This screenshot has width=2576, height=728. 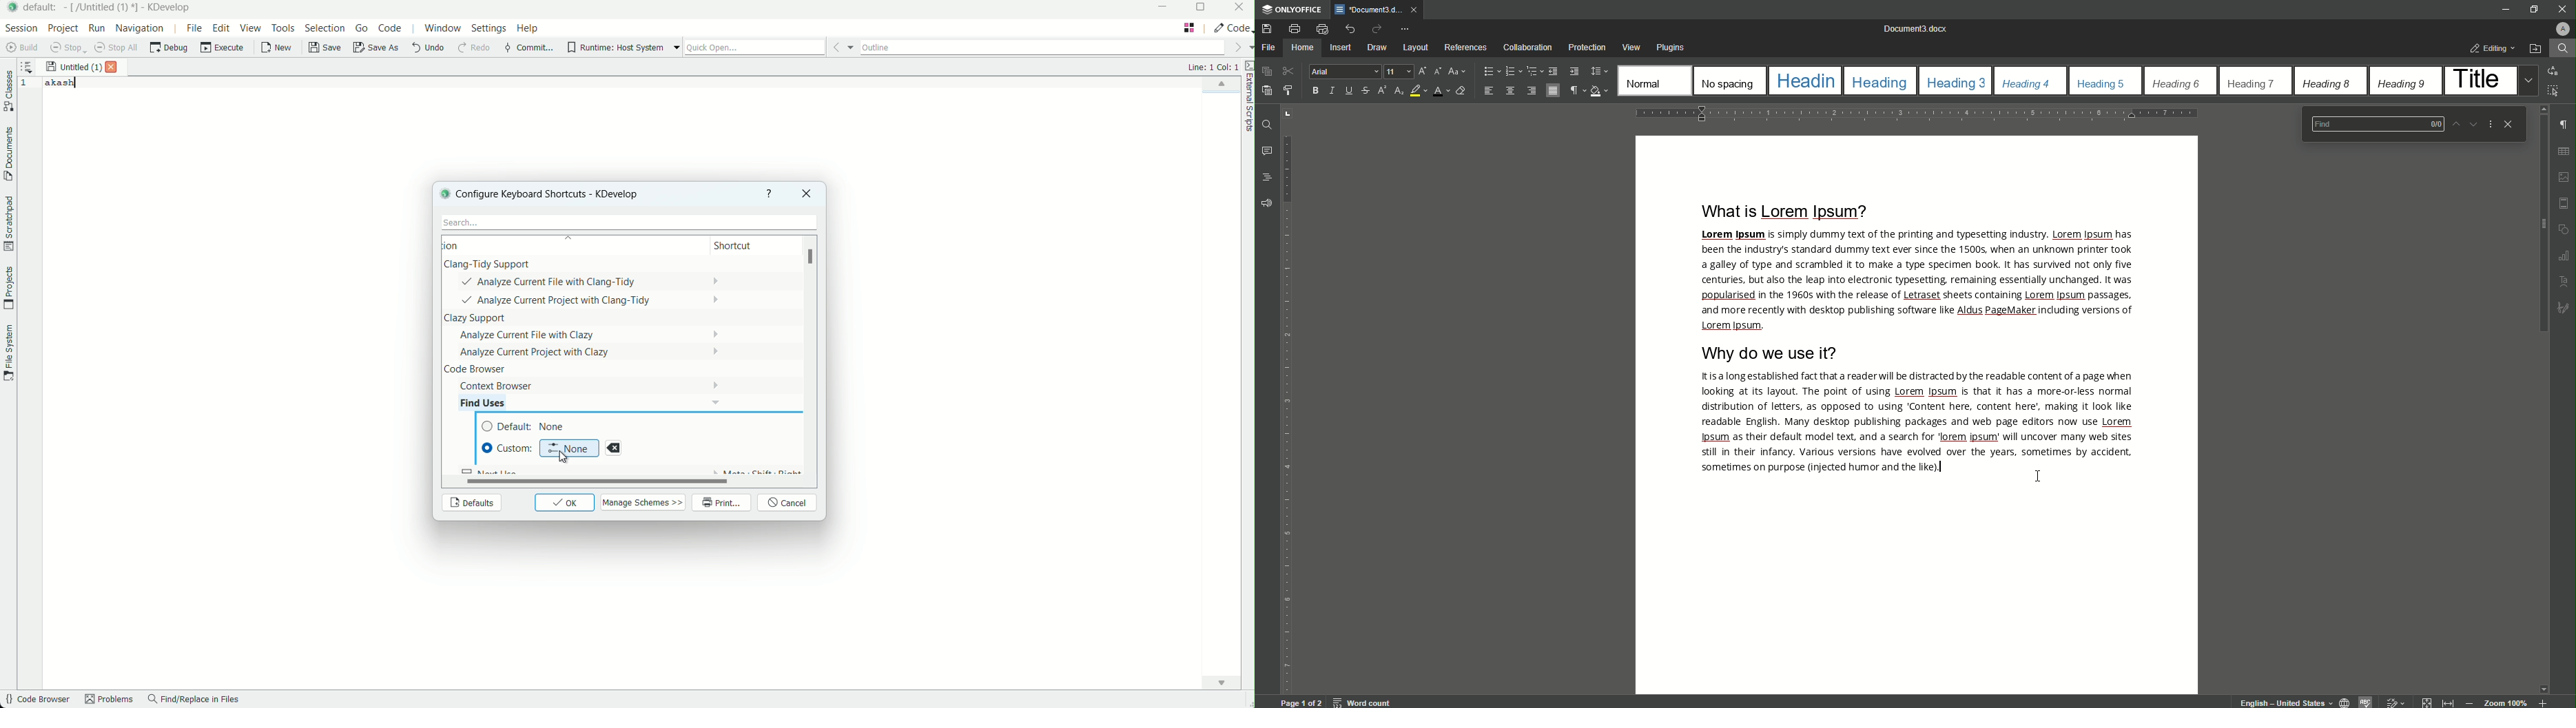 I want to click on Cursor, so click(x=2039, y=475).